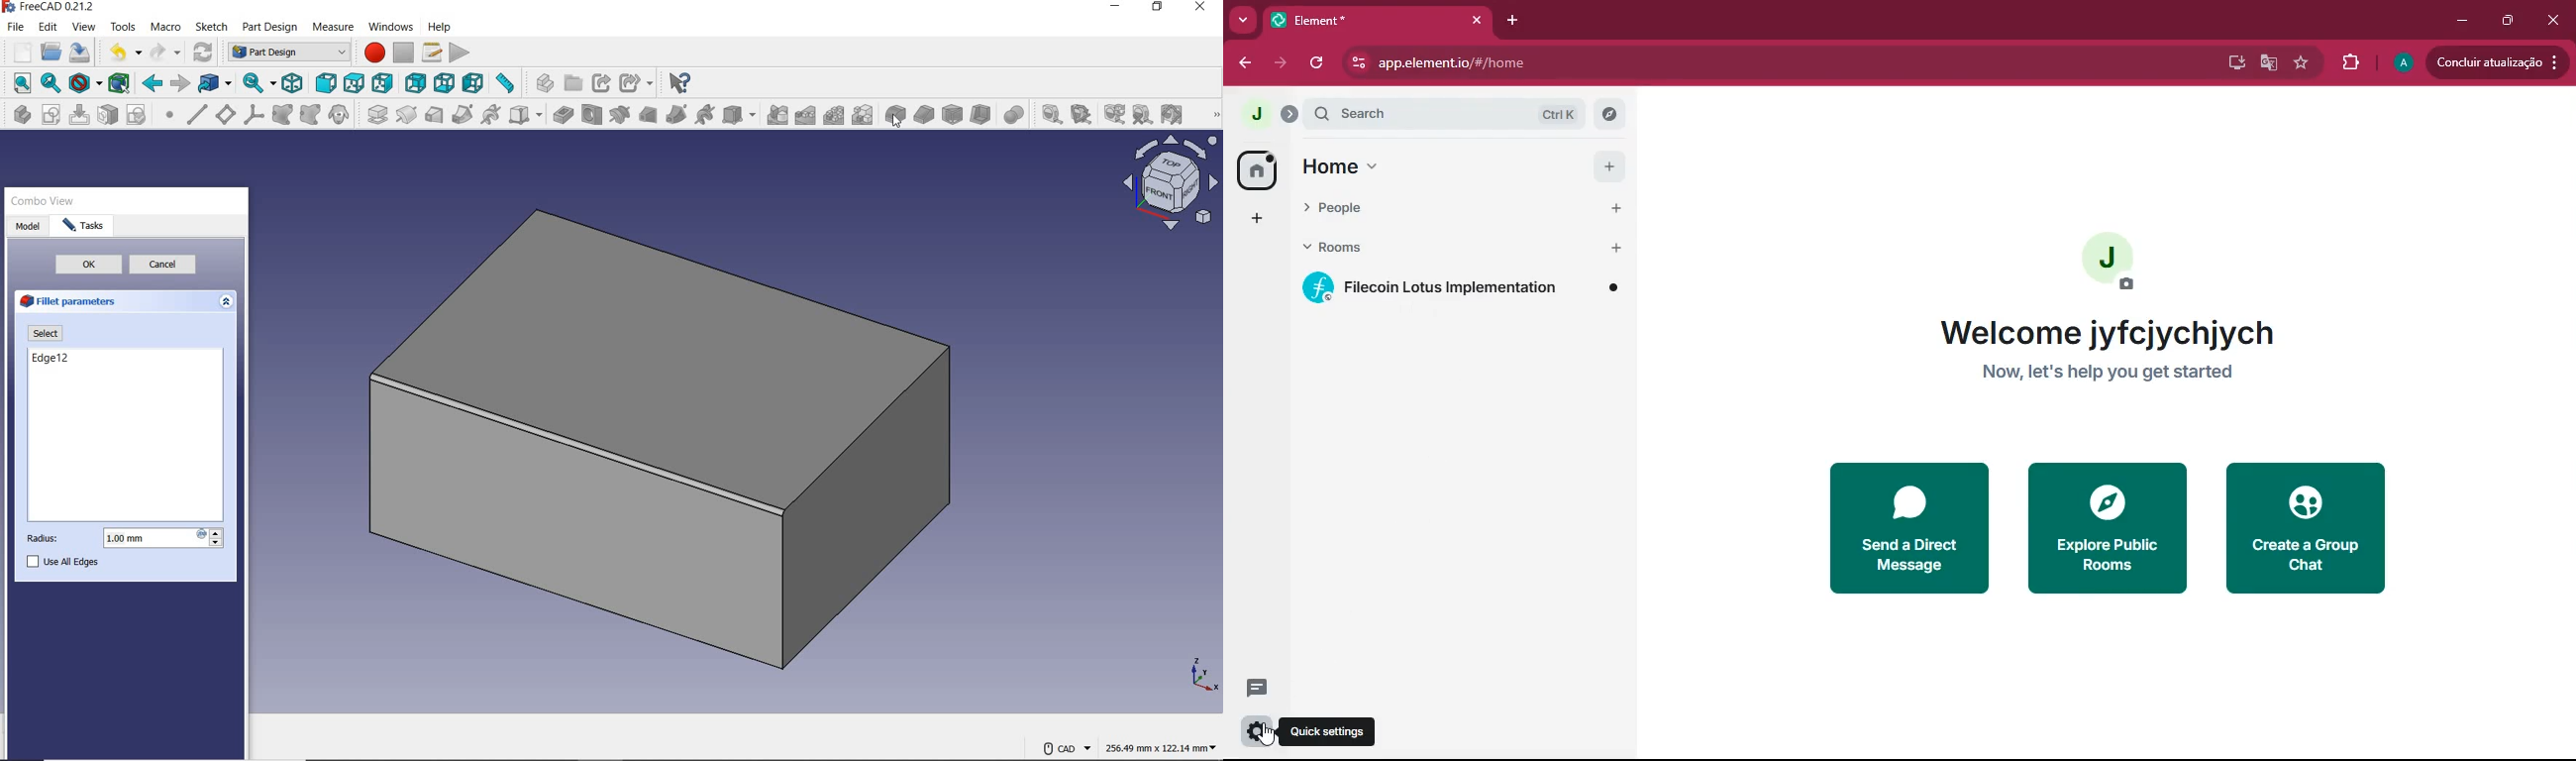 The image size is (2576, 784). I want to click on add tab, so click(1517, 23).